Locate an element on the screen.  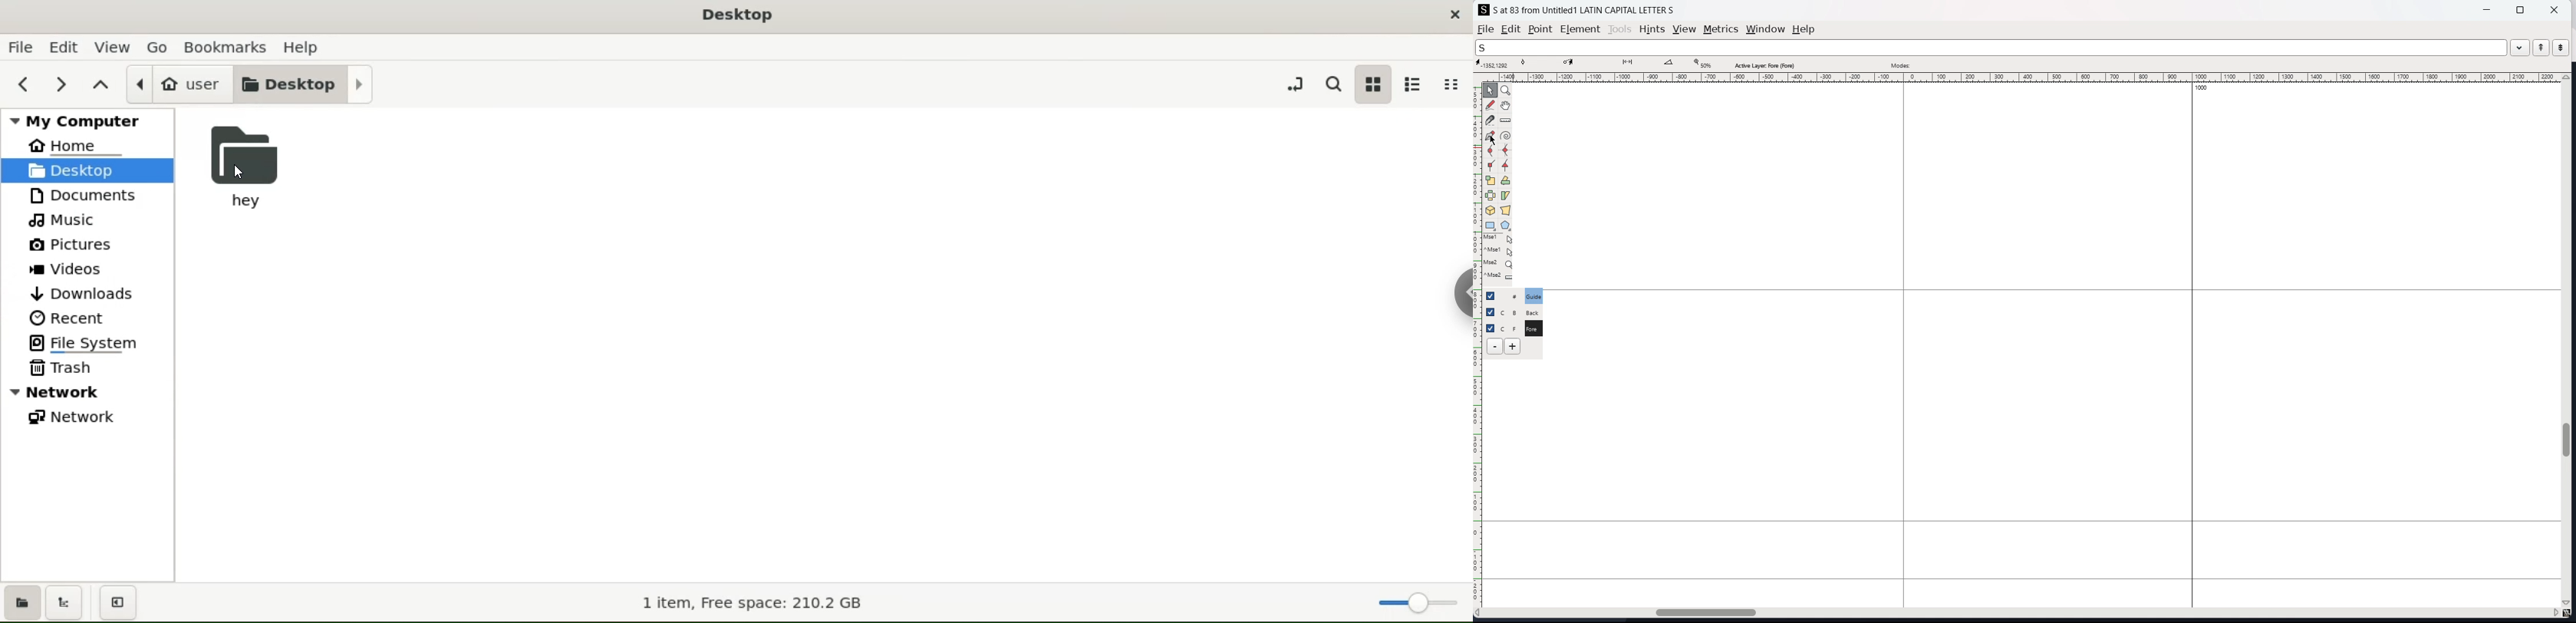
element is located at coordinates (1581, 29).